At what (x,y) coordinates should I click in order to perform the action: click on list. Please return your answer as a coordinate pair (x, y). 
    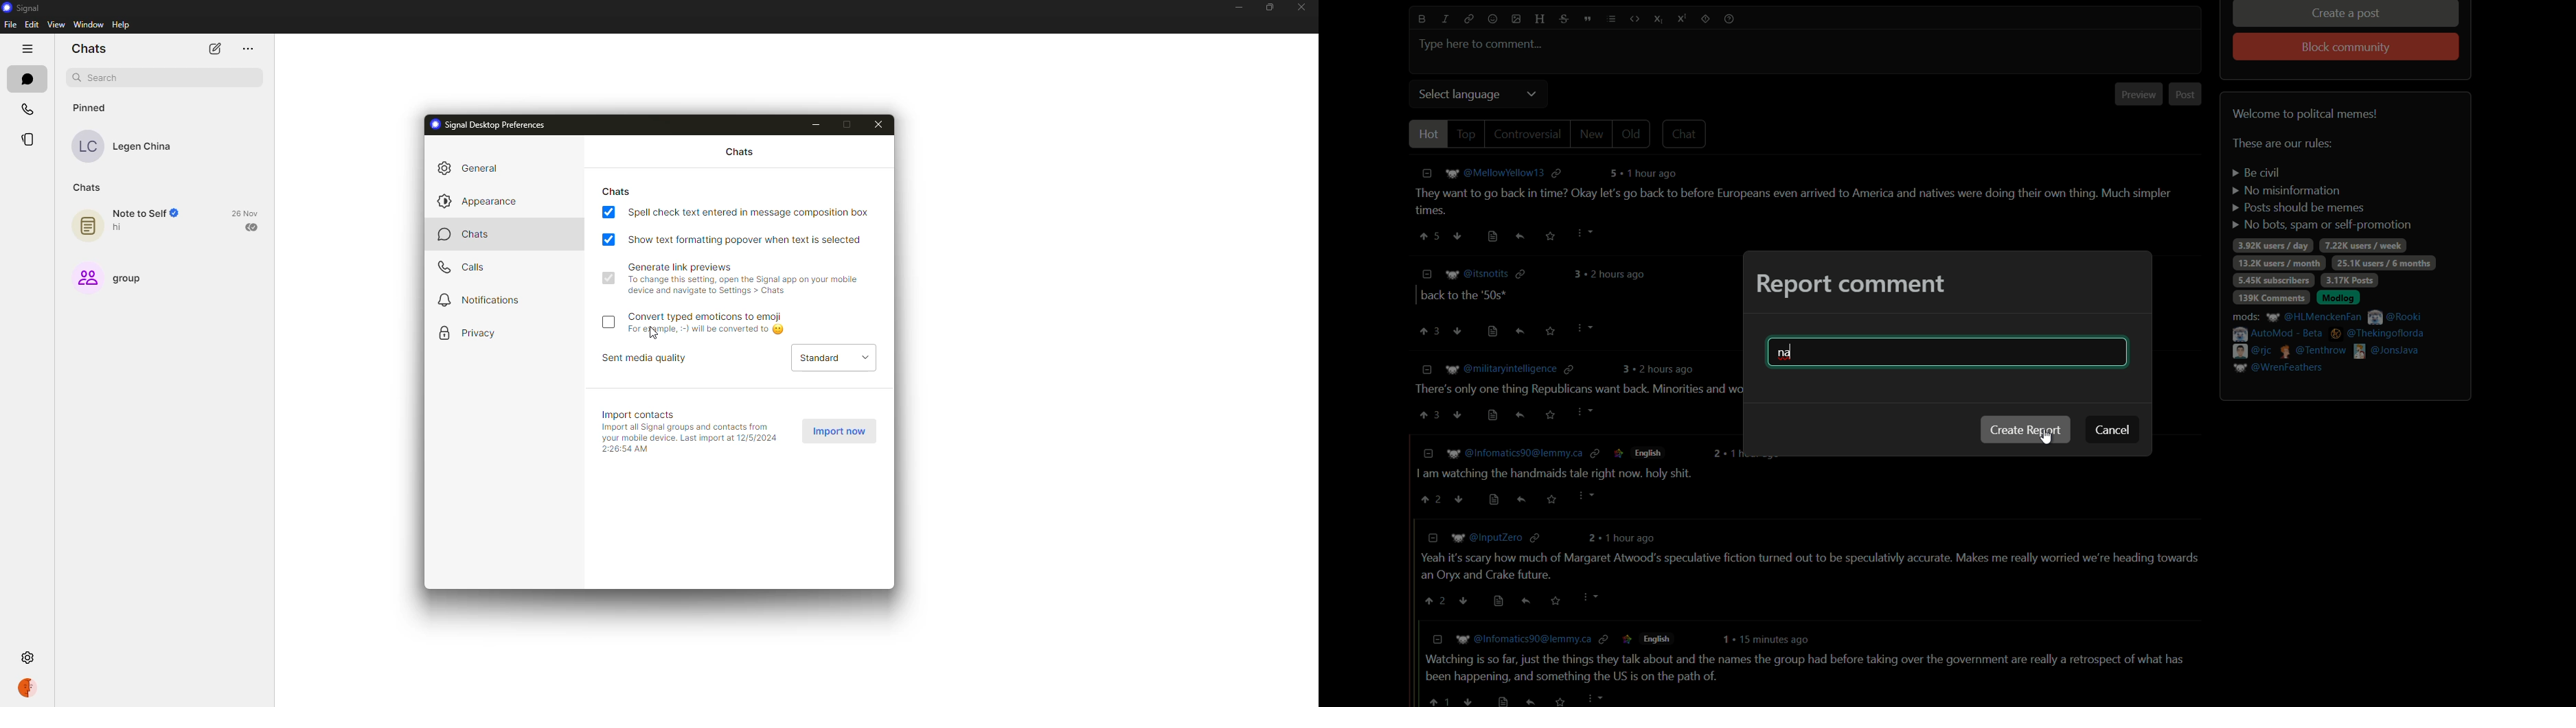
    Looking at the image, I should click on (1610, 19).